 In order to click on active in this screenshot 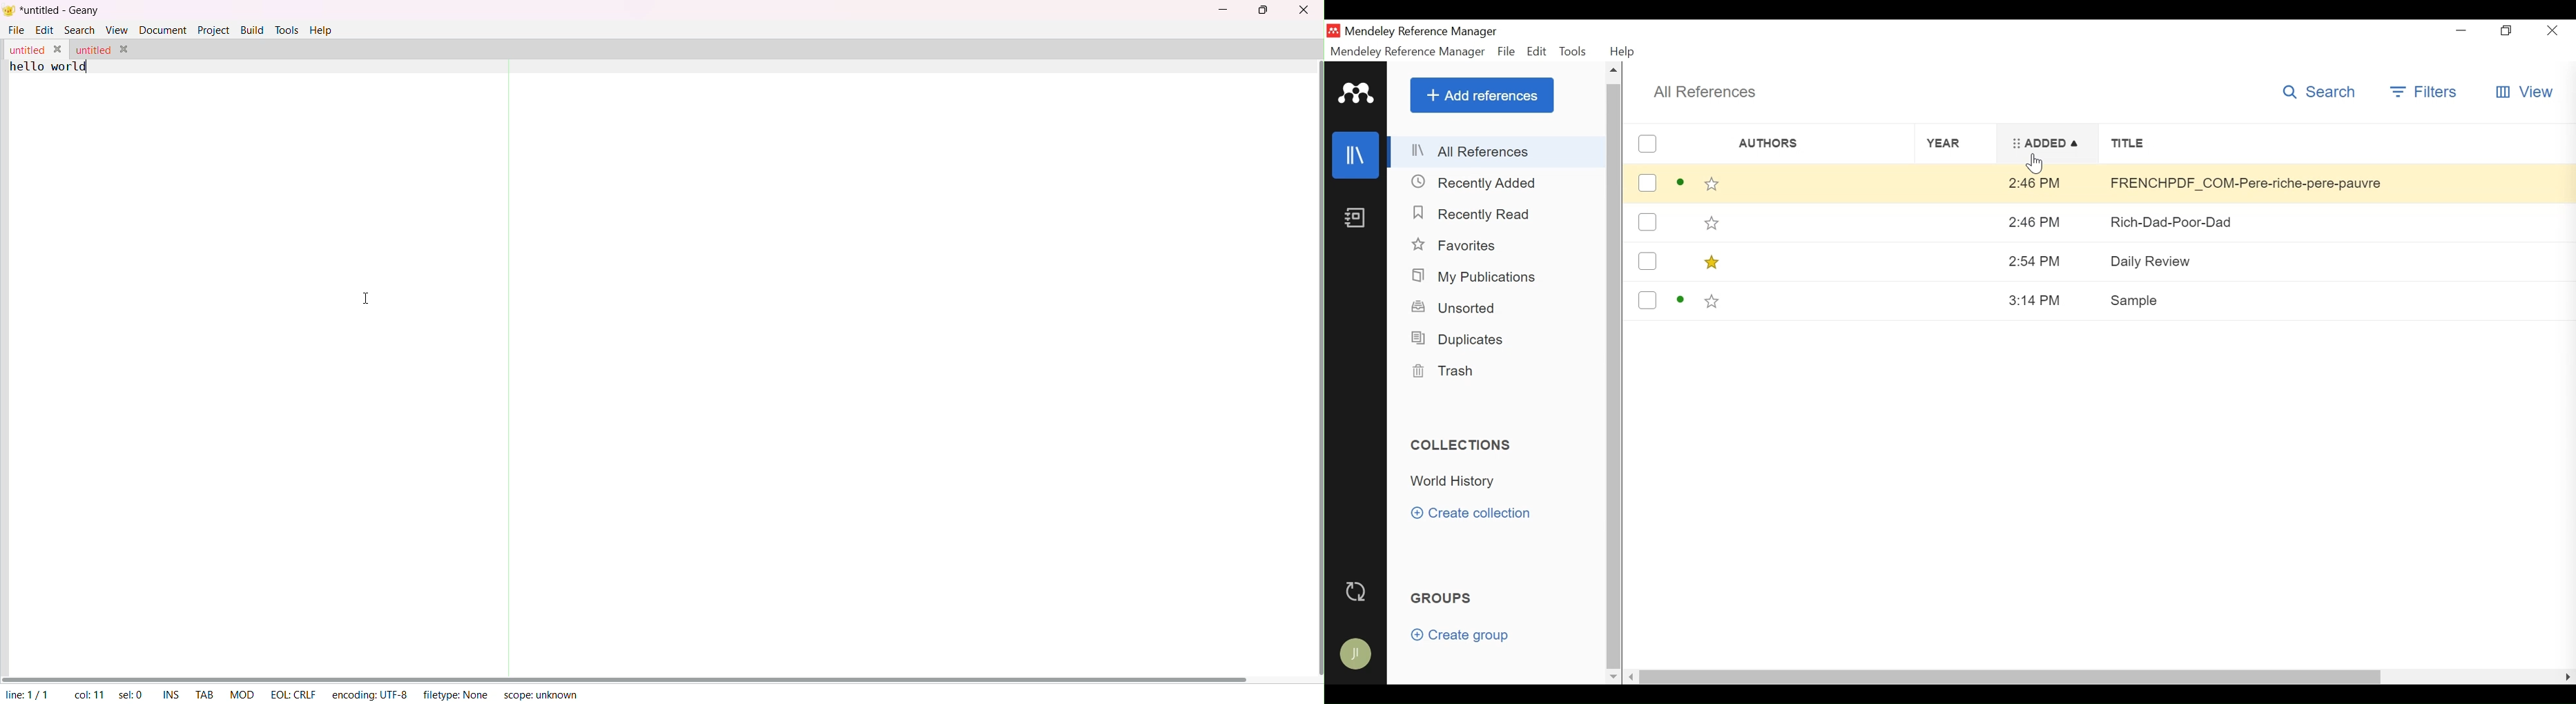, I will do `click(1680, 183)`.